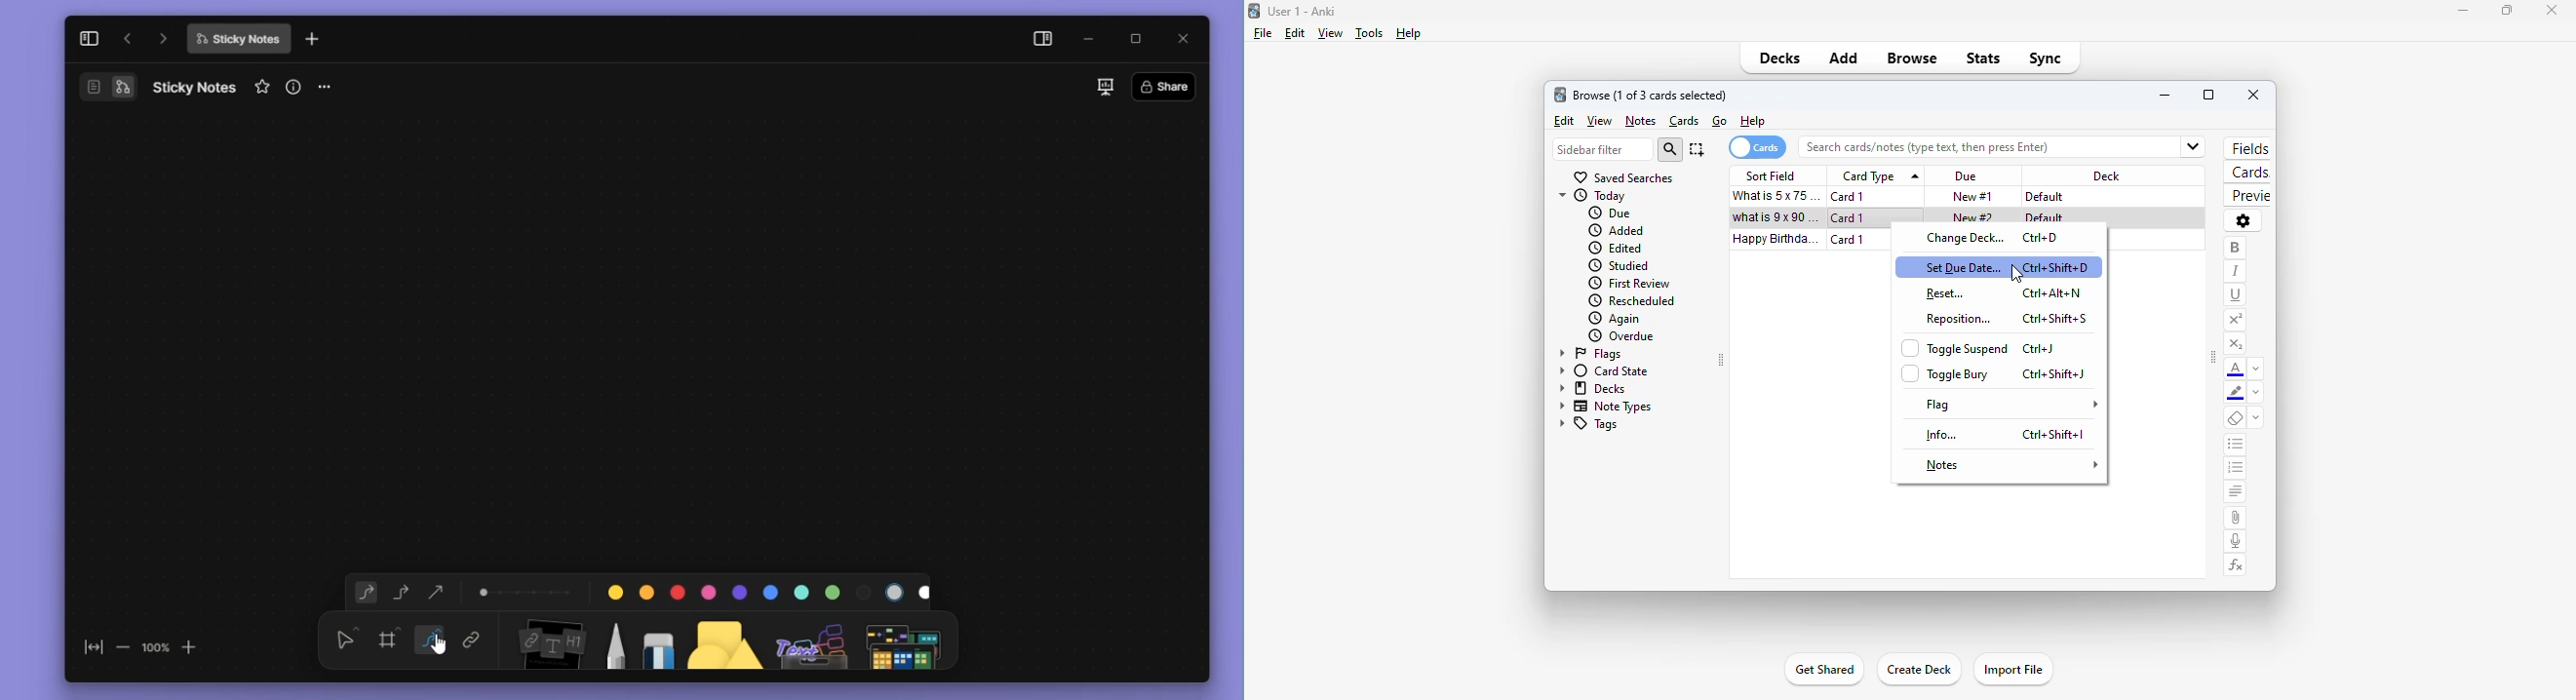  Describe the element at coordinates (1650, 95) in the screenshot. I see `browse (1 of 3 cards selected)` at that location.